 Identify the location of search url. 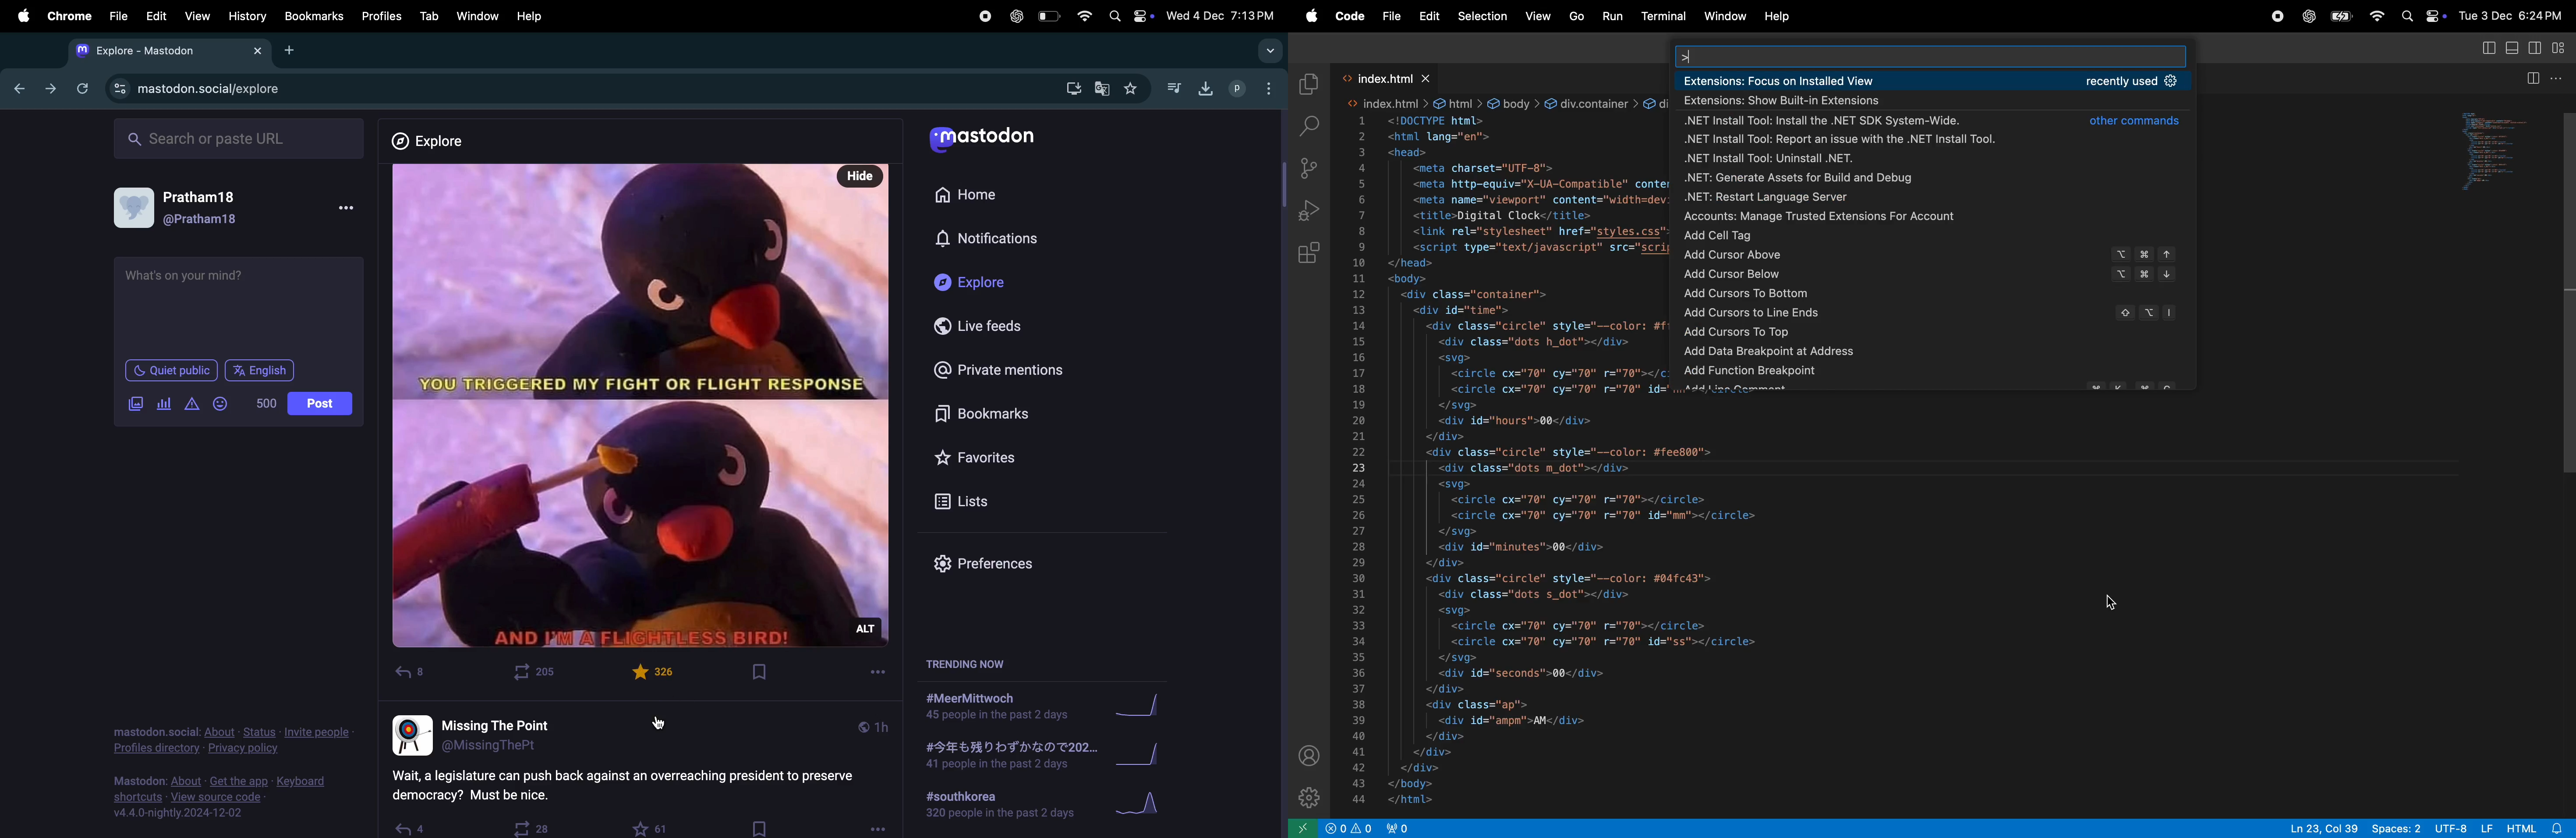
(234, 137).